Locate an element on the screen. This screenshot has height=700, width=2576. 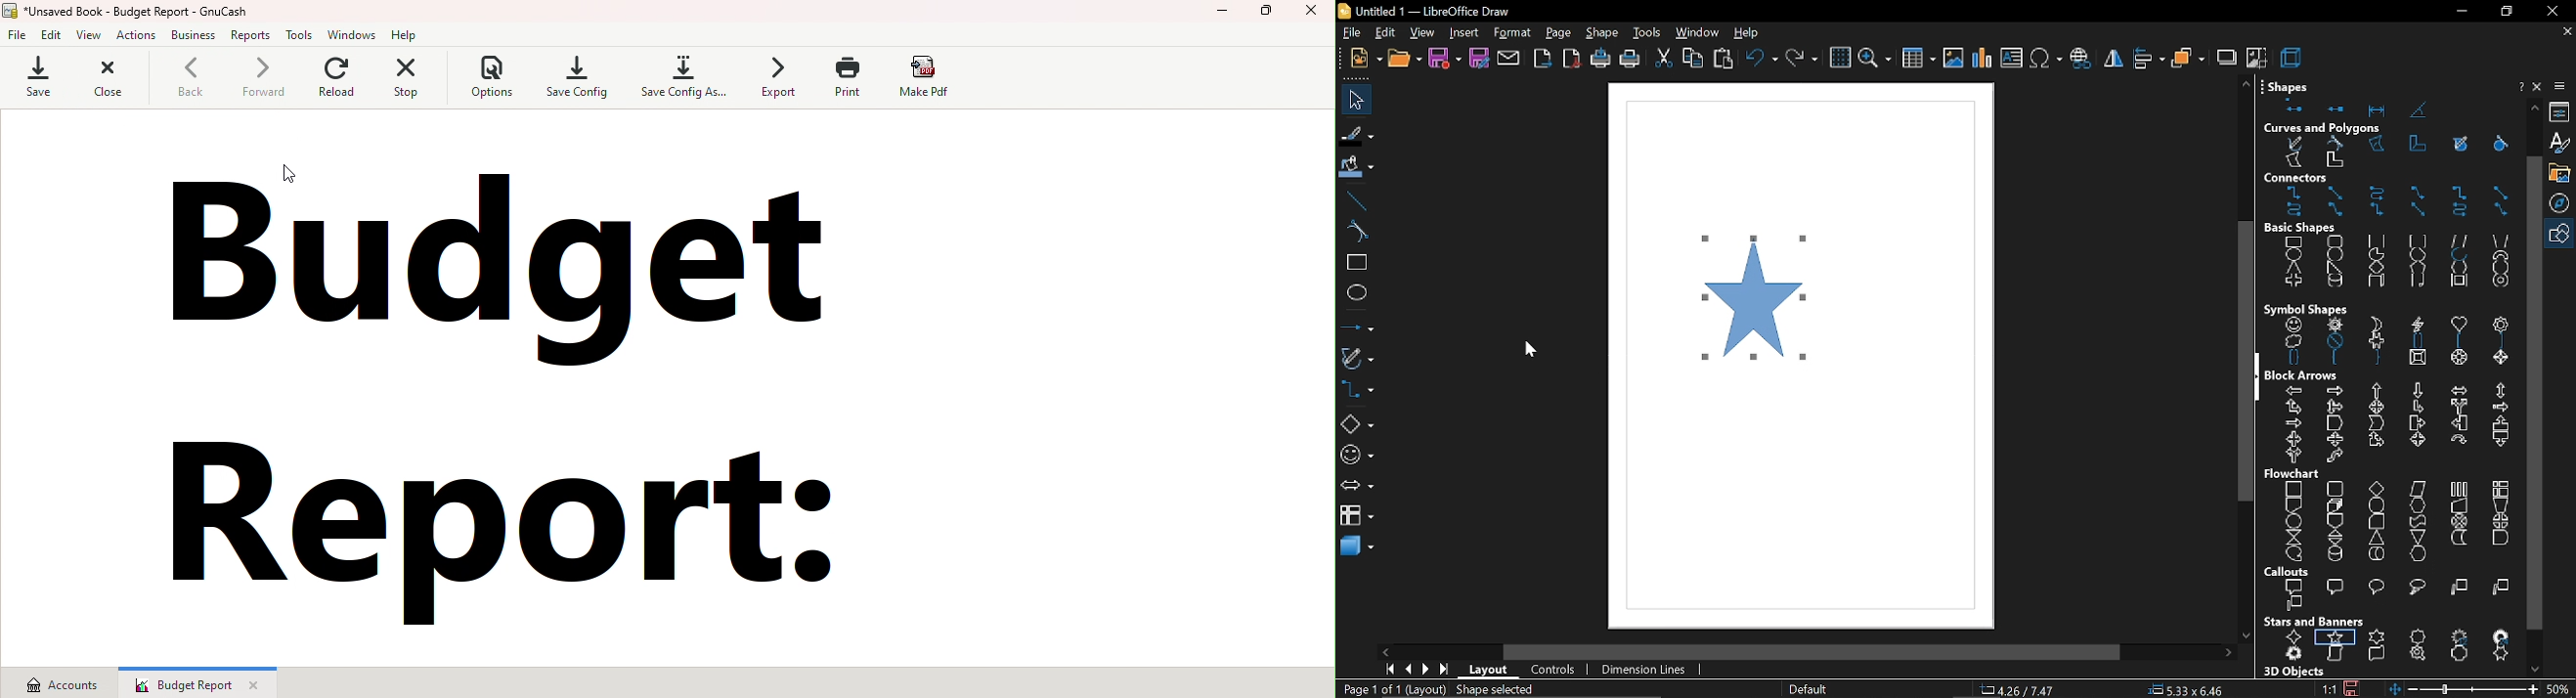
insert chart is located at coordinates (1983, 58).